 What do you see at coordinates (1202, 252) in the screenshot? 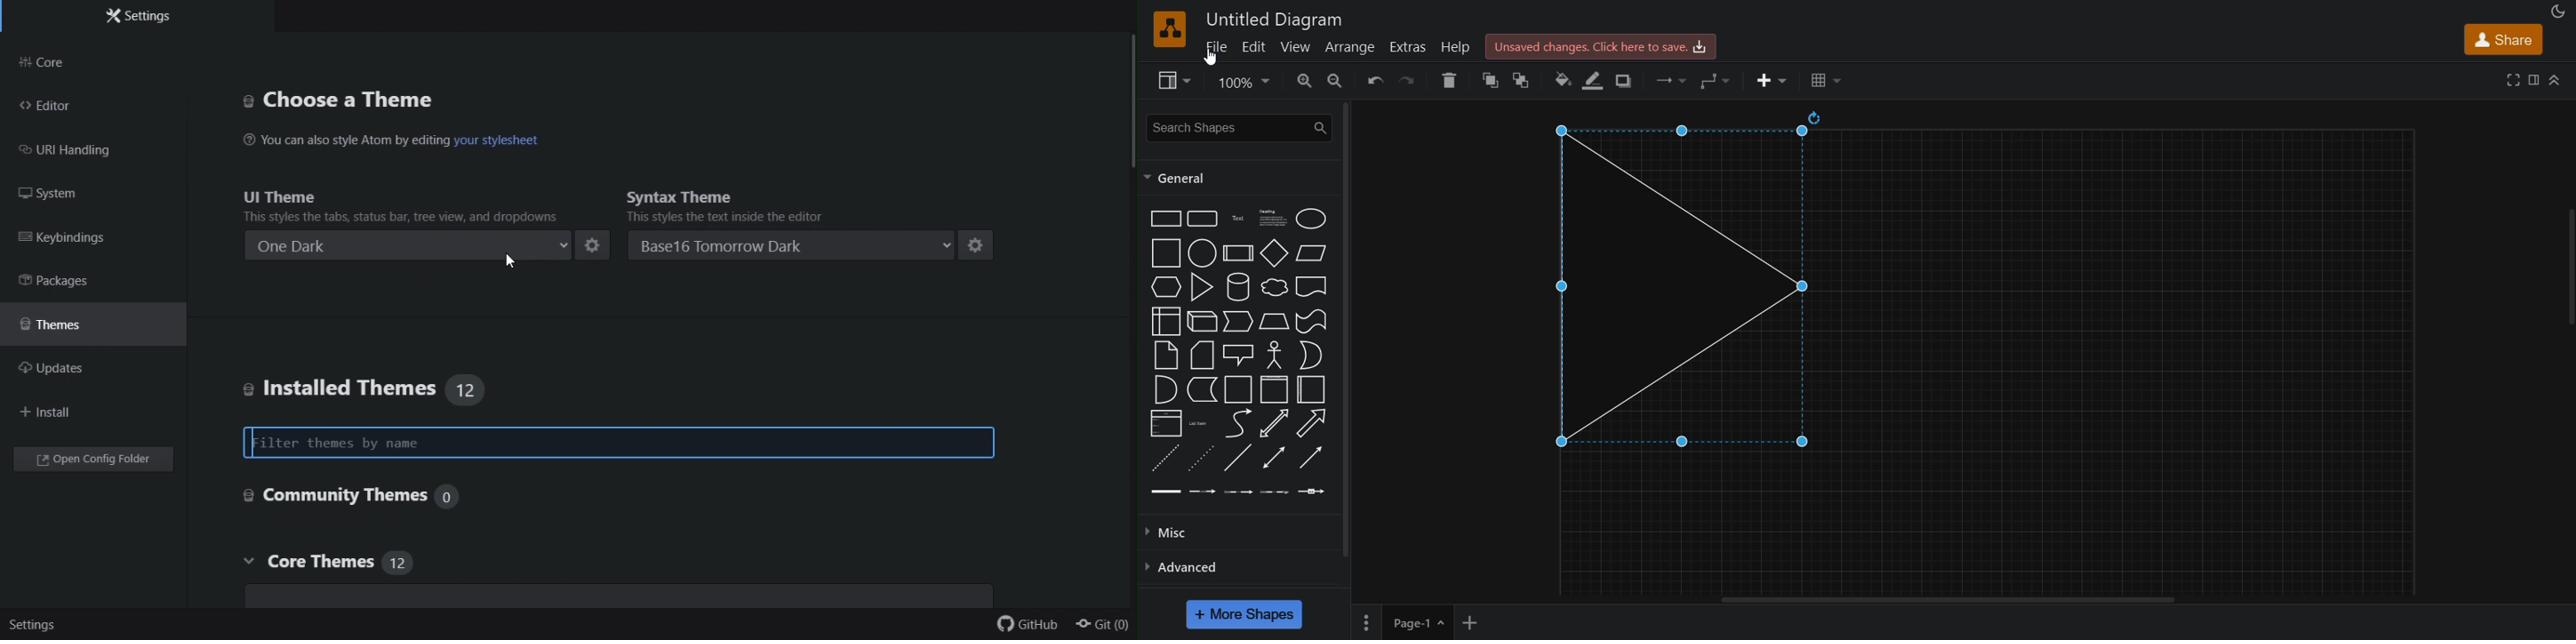
I see `circle` at bounding box center [1202, 252].